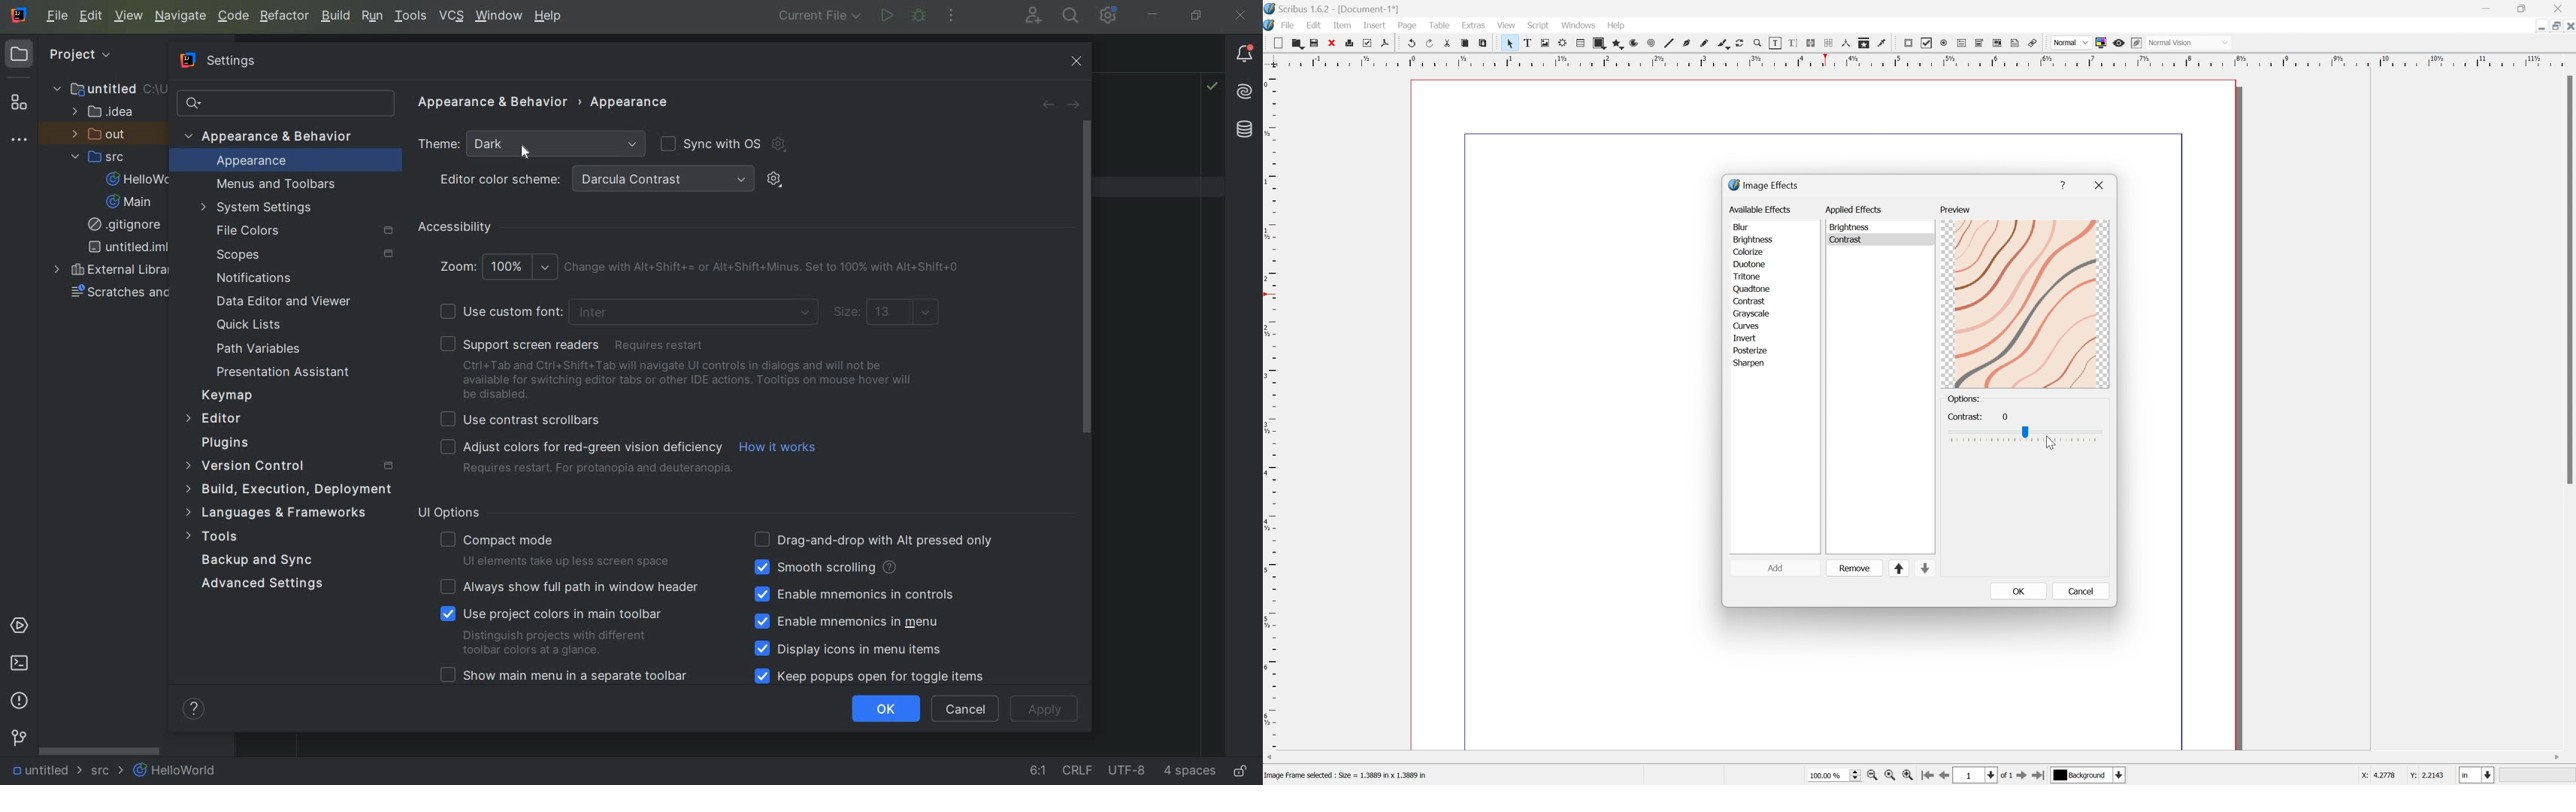  Describe the element at coordinates (2043, 775) in the screenshot. I see `Last Page` at that location.